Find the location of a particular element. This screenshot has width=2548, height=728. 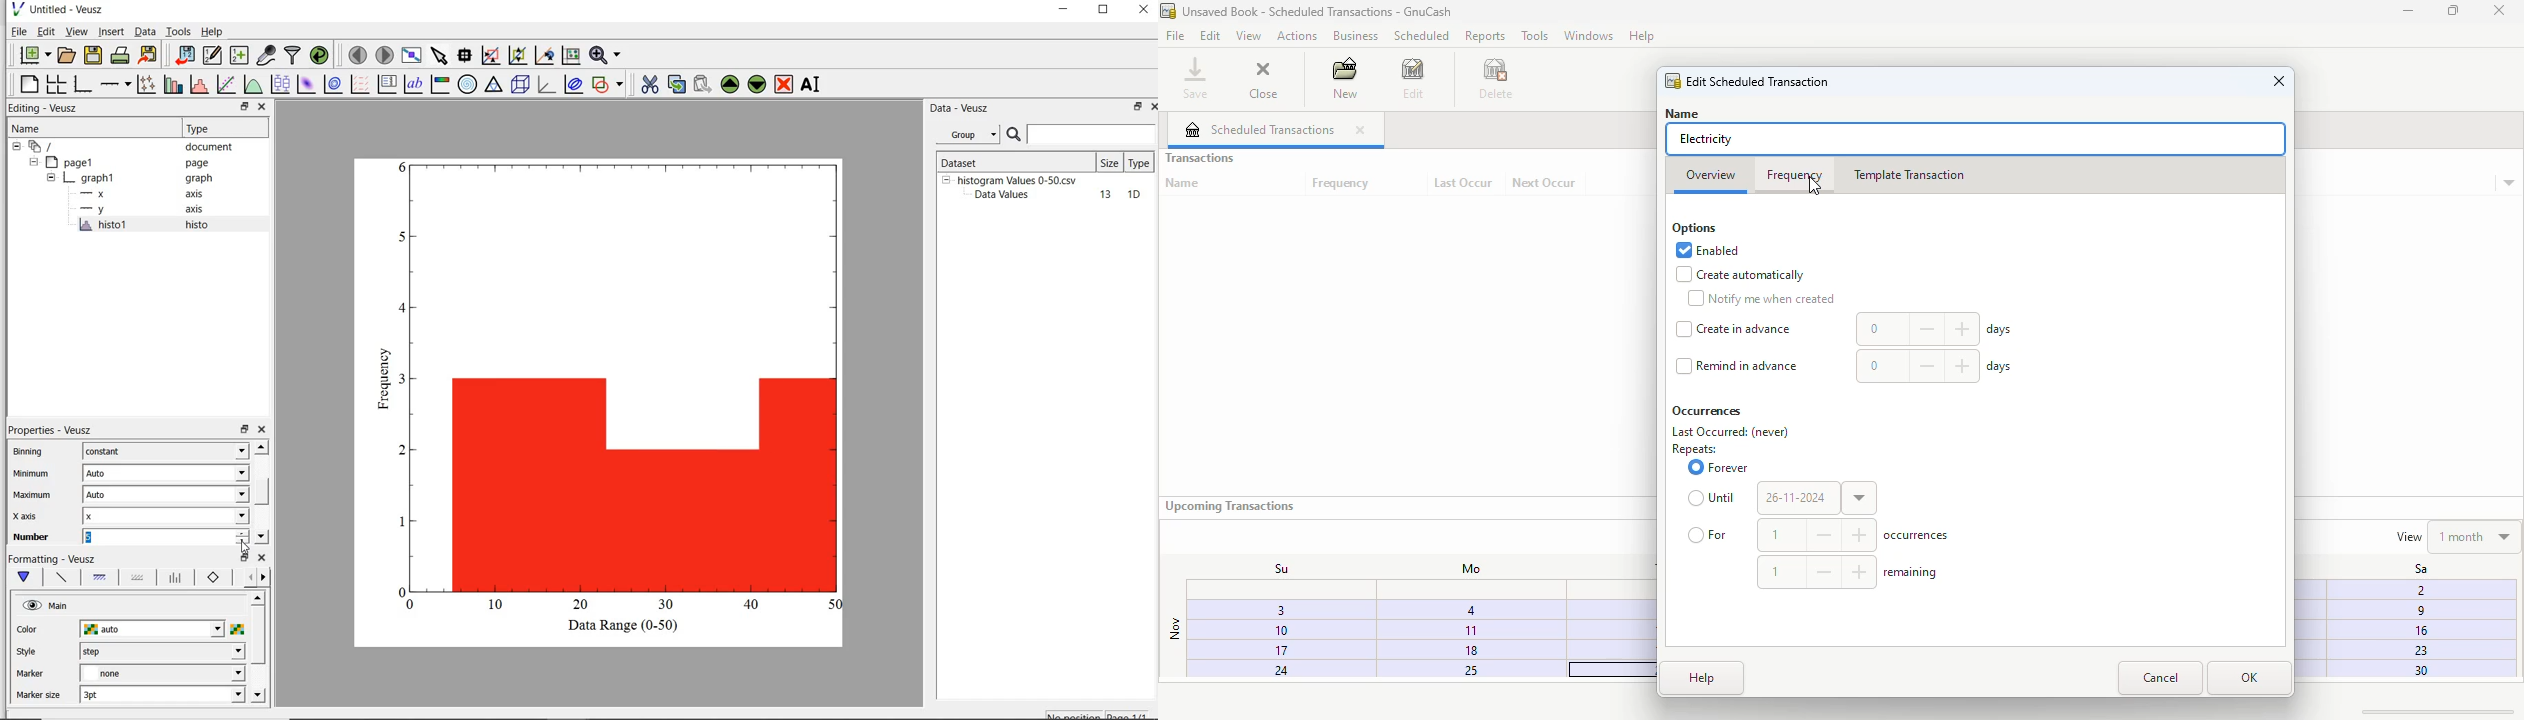

scheduled transactions is located at coordinates (1260, 129).